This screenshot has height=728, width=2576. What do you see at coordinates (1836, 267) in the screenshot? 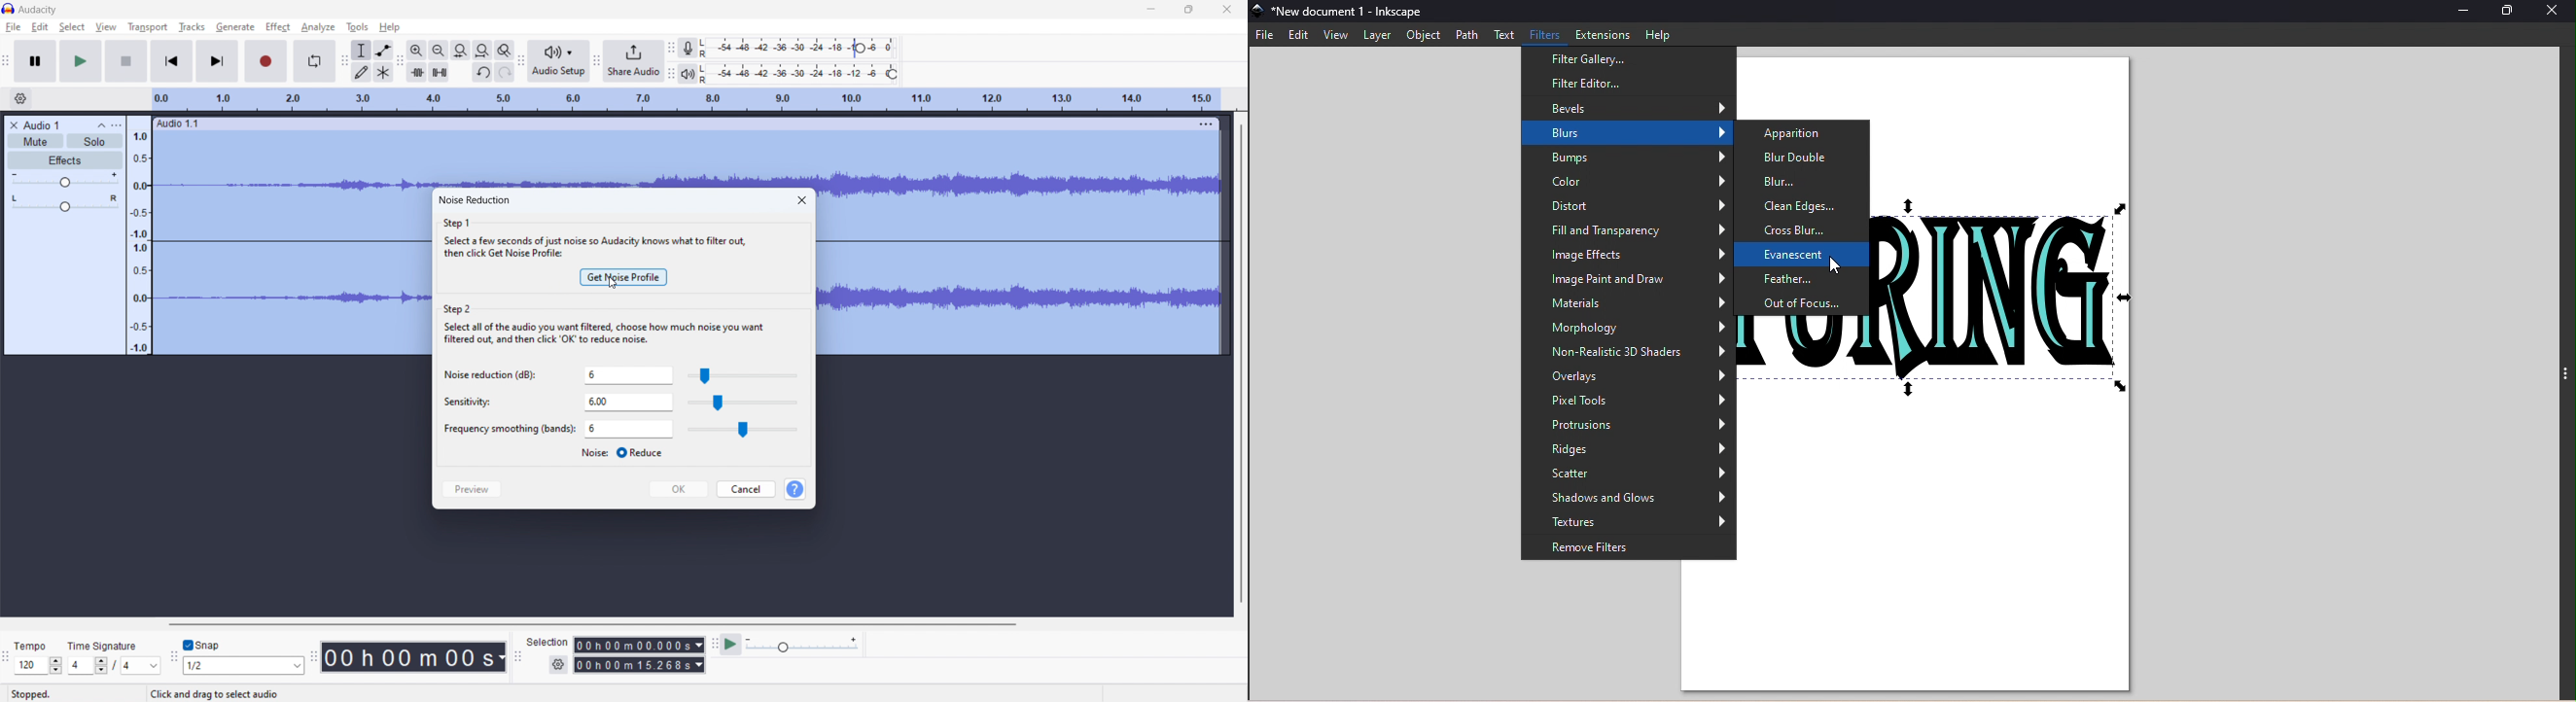
I see `cursor` at bounding box center [1836, 267].